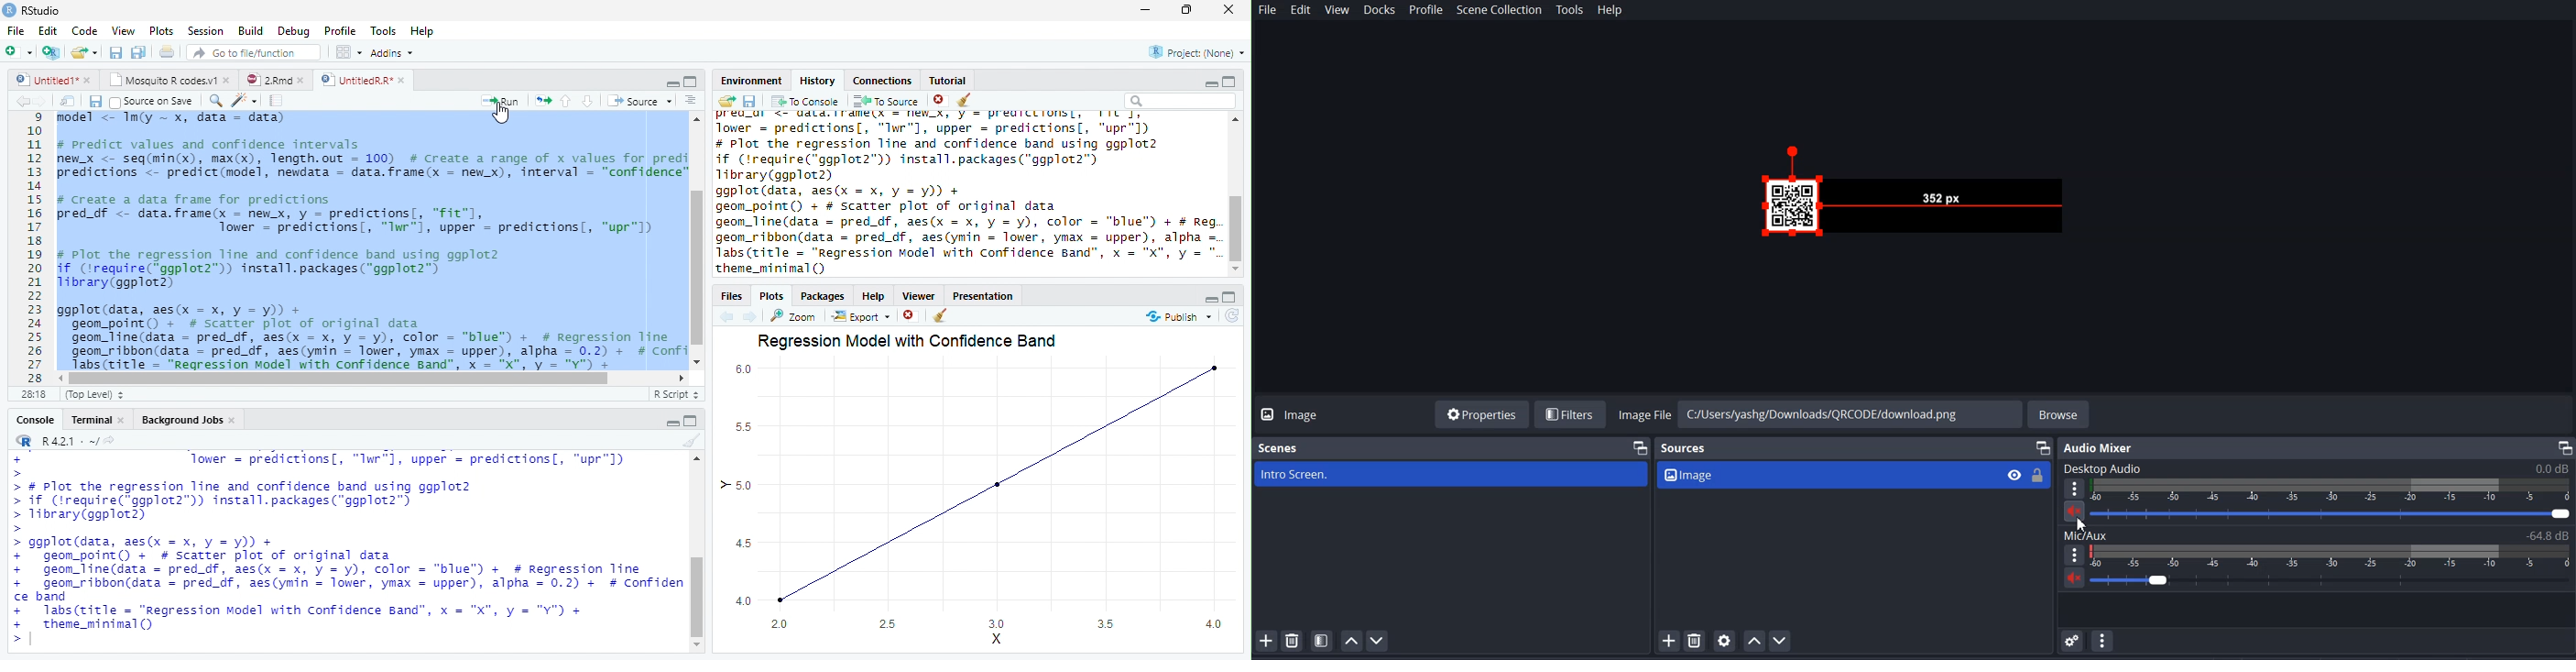  I want to click on Regression Model with Confidence Band, so click(918, 343).